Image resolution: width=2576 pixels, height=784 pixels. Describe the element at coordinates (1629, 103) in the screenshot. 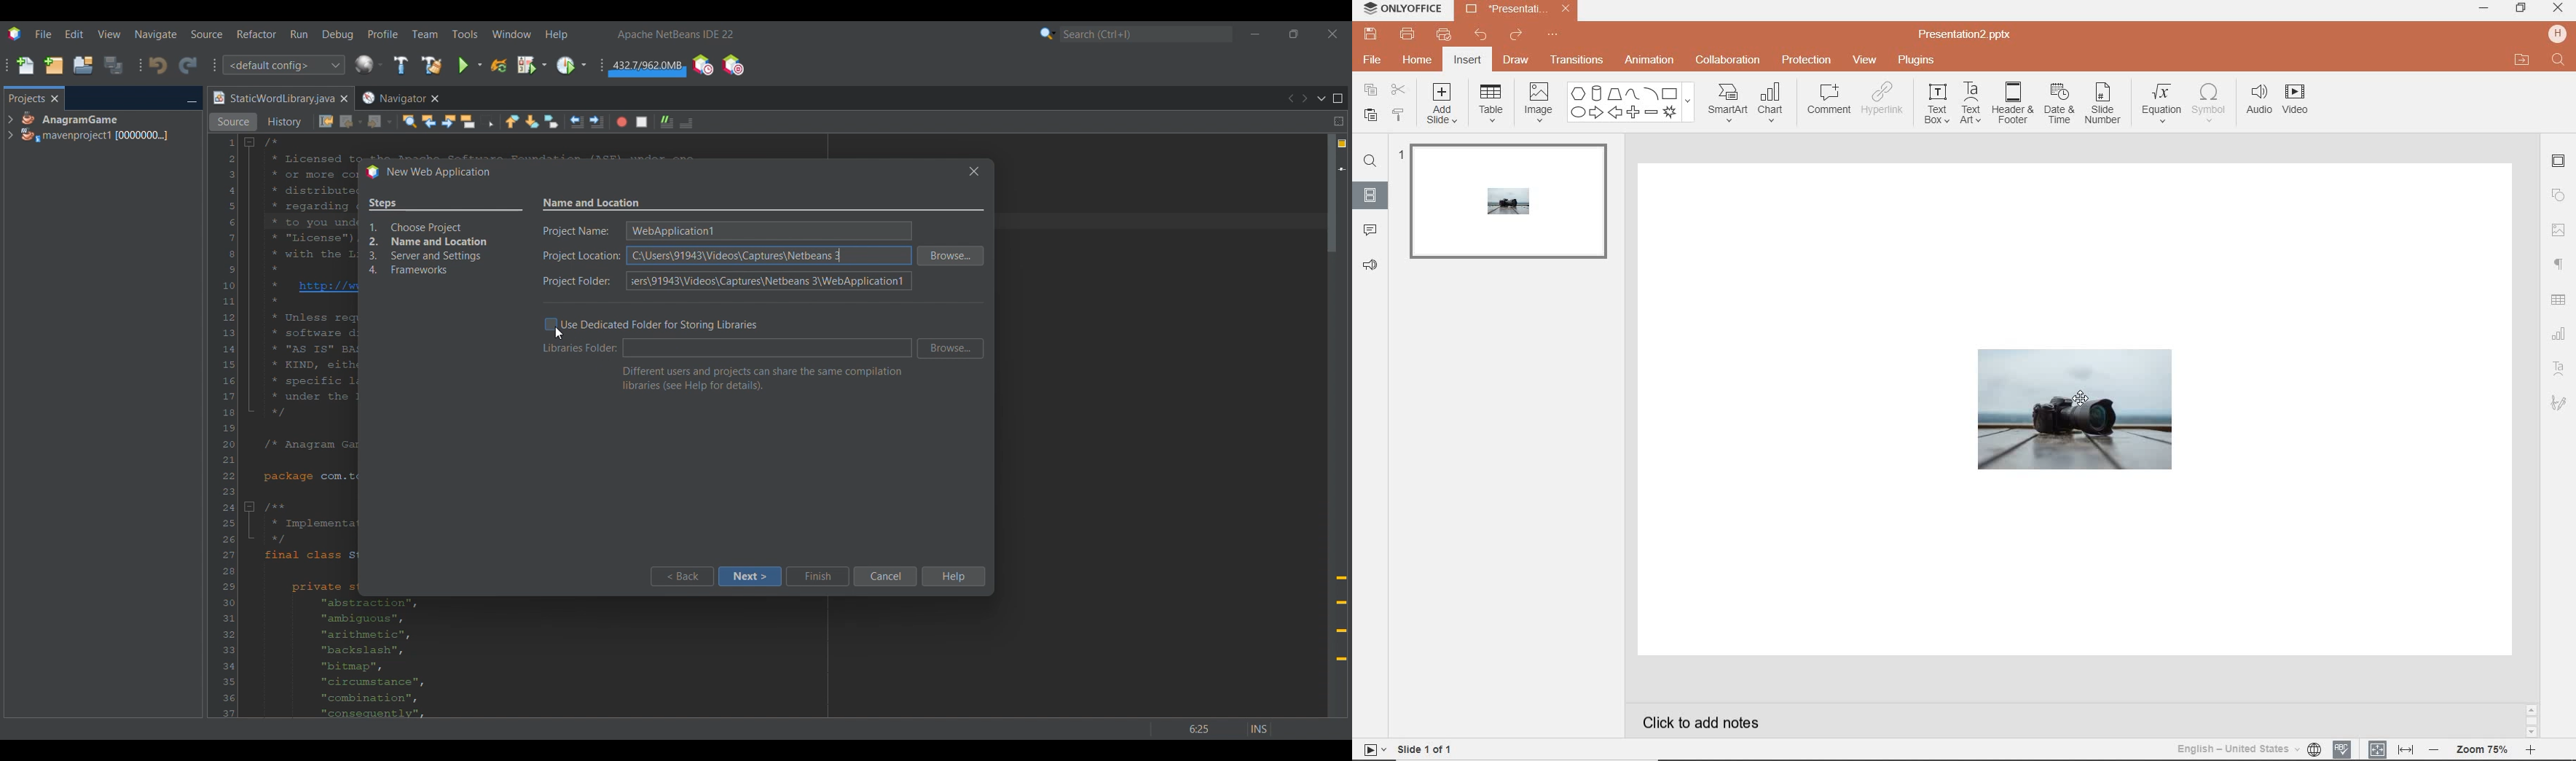

I see `shapes` at that location.